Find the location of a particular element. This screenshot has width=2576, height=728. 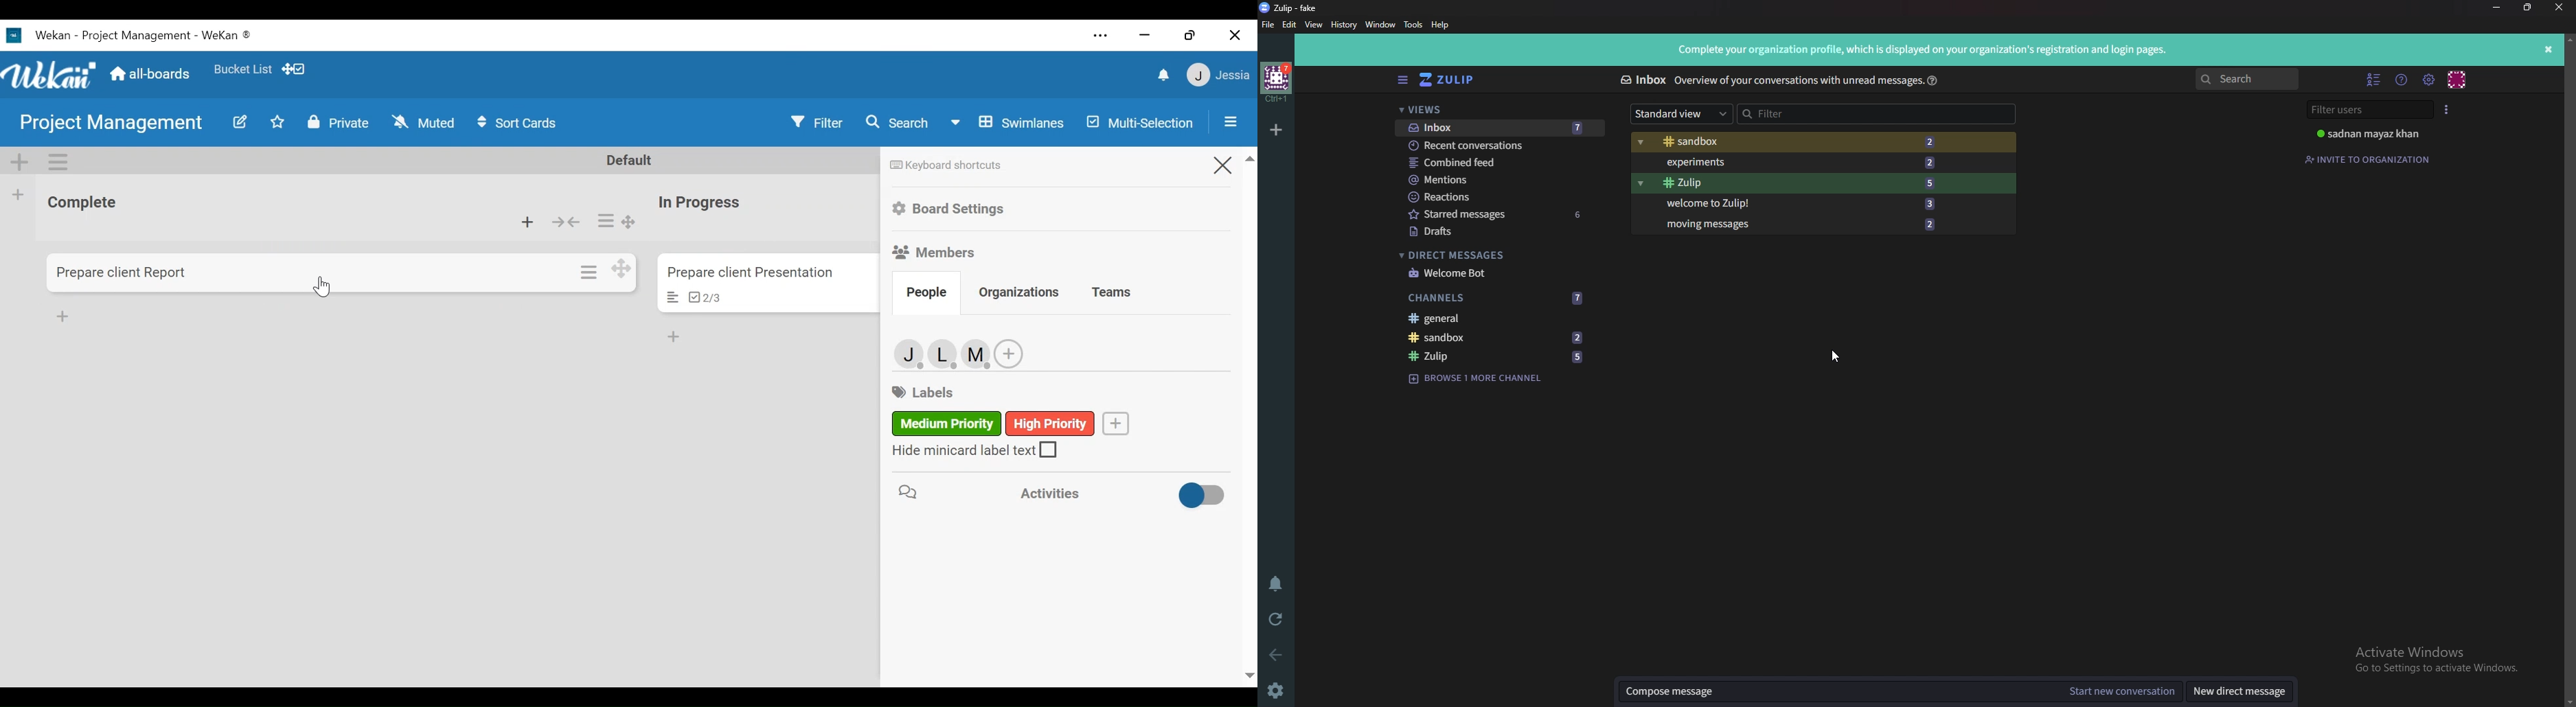

Channels is located at coordinates (1501, 299).